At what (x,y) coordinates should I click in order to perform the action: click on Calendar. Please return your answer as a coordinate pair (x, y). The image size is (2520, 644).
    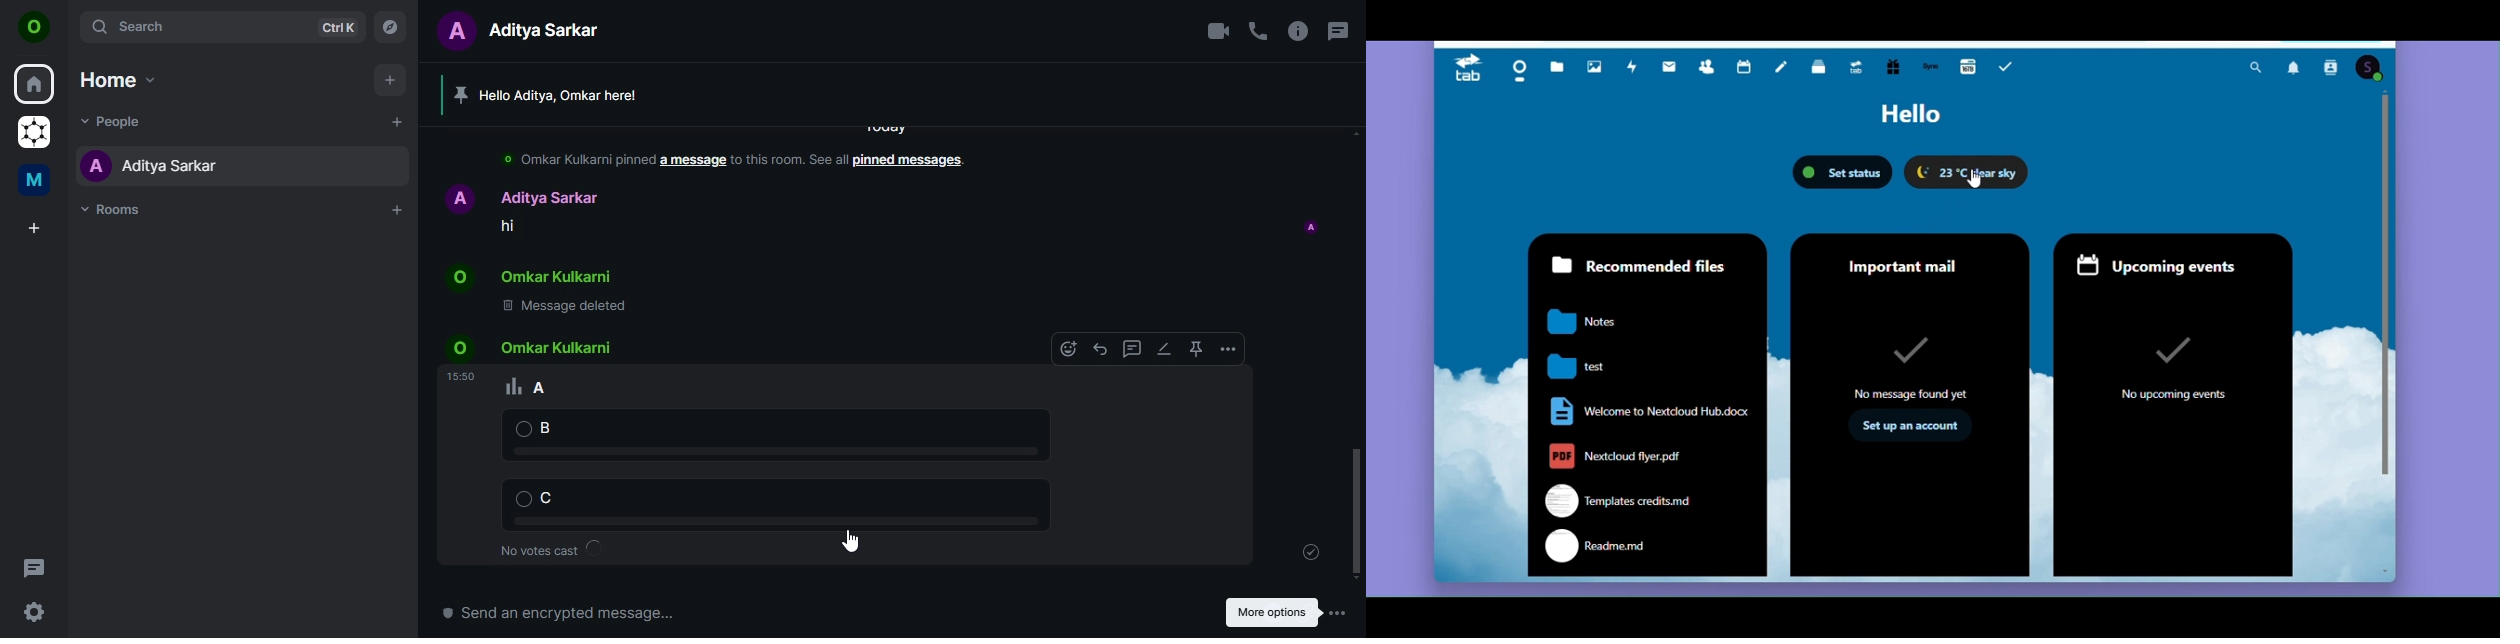
    Looking at the image, I should click on (1747, 70).